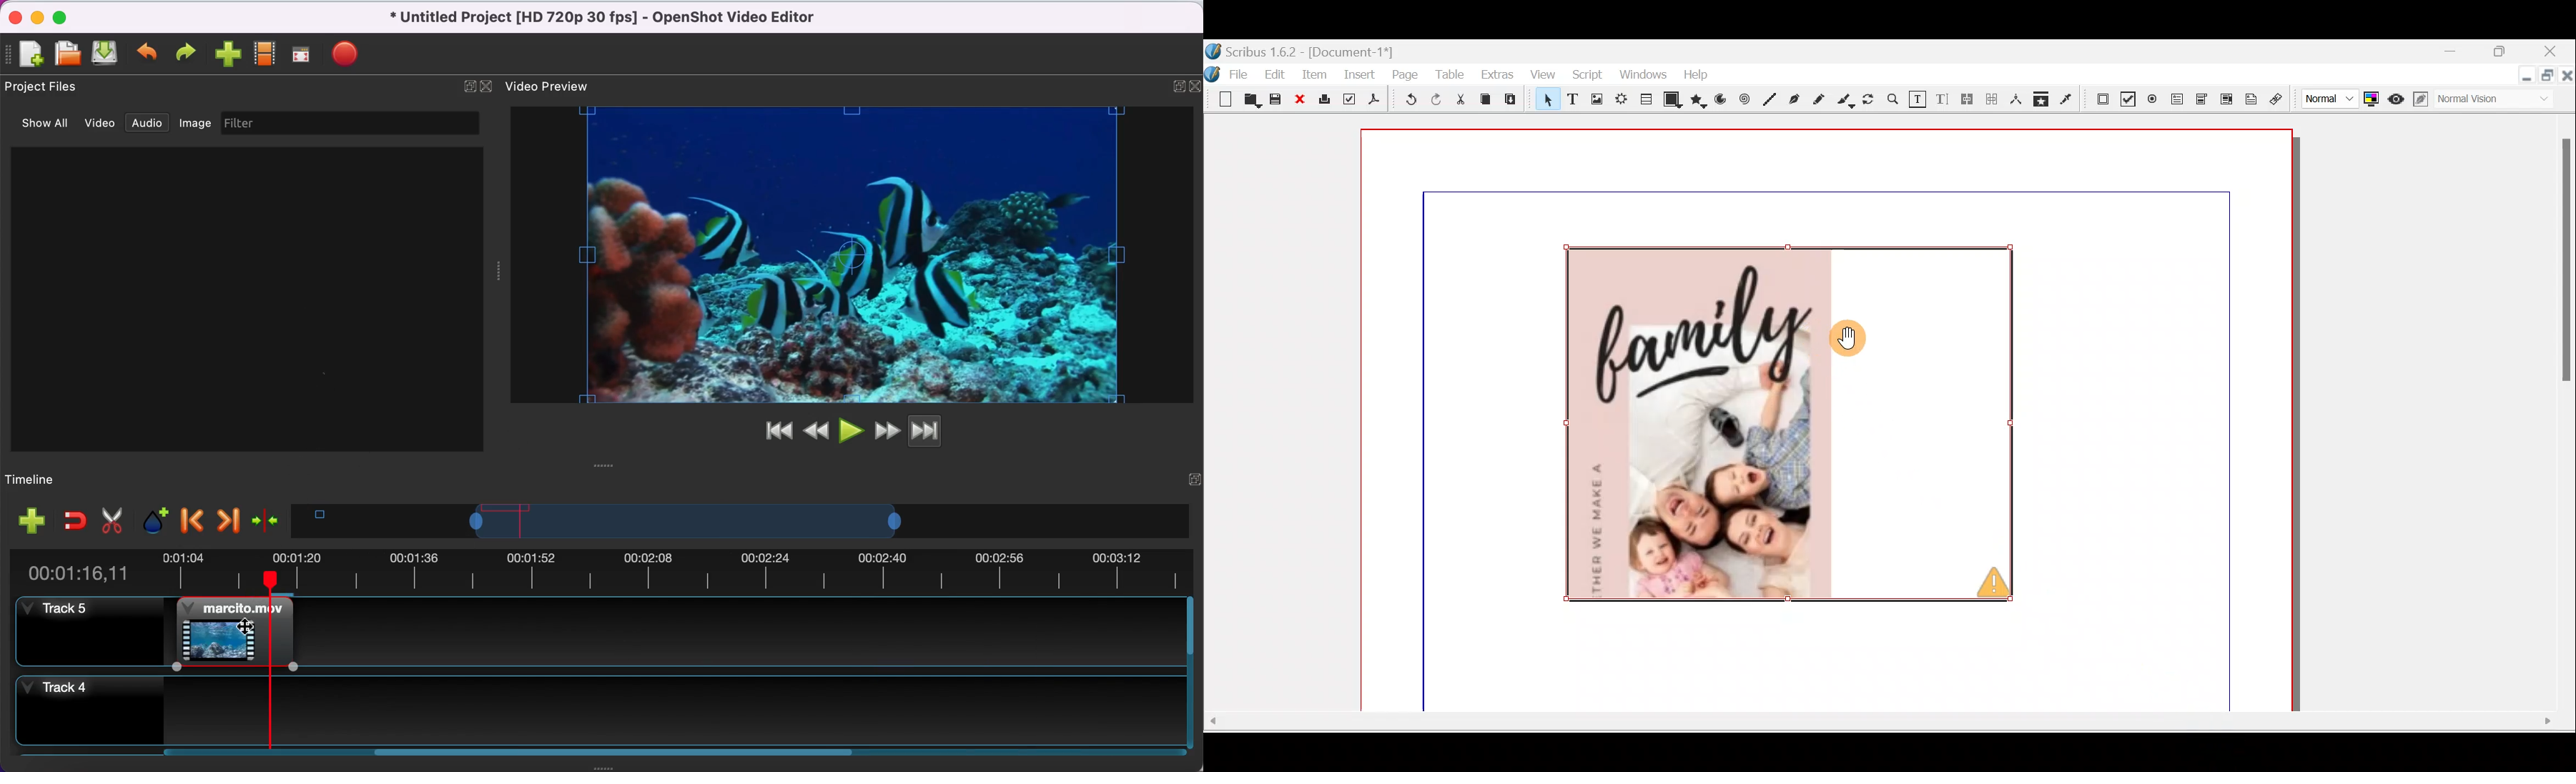 The height and width of the screenshot is (784, 2576). What do you see at coordinates (487, 87) in the screenshot?
I see `close` at bounding box center [487, 87].